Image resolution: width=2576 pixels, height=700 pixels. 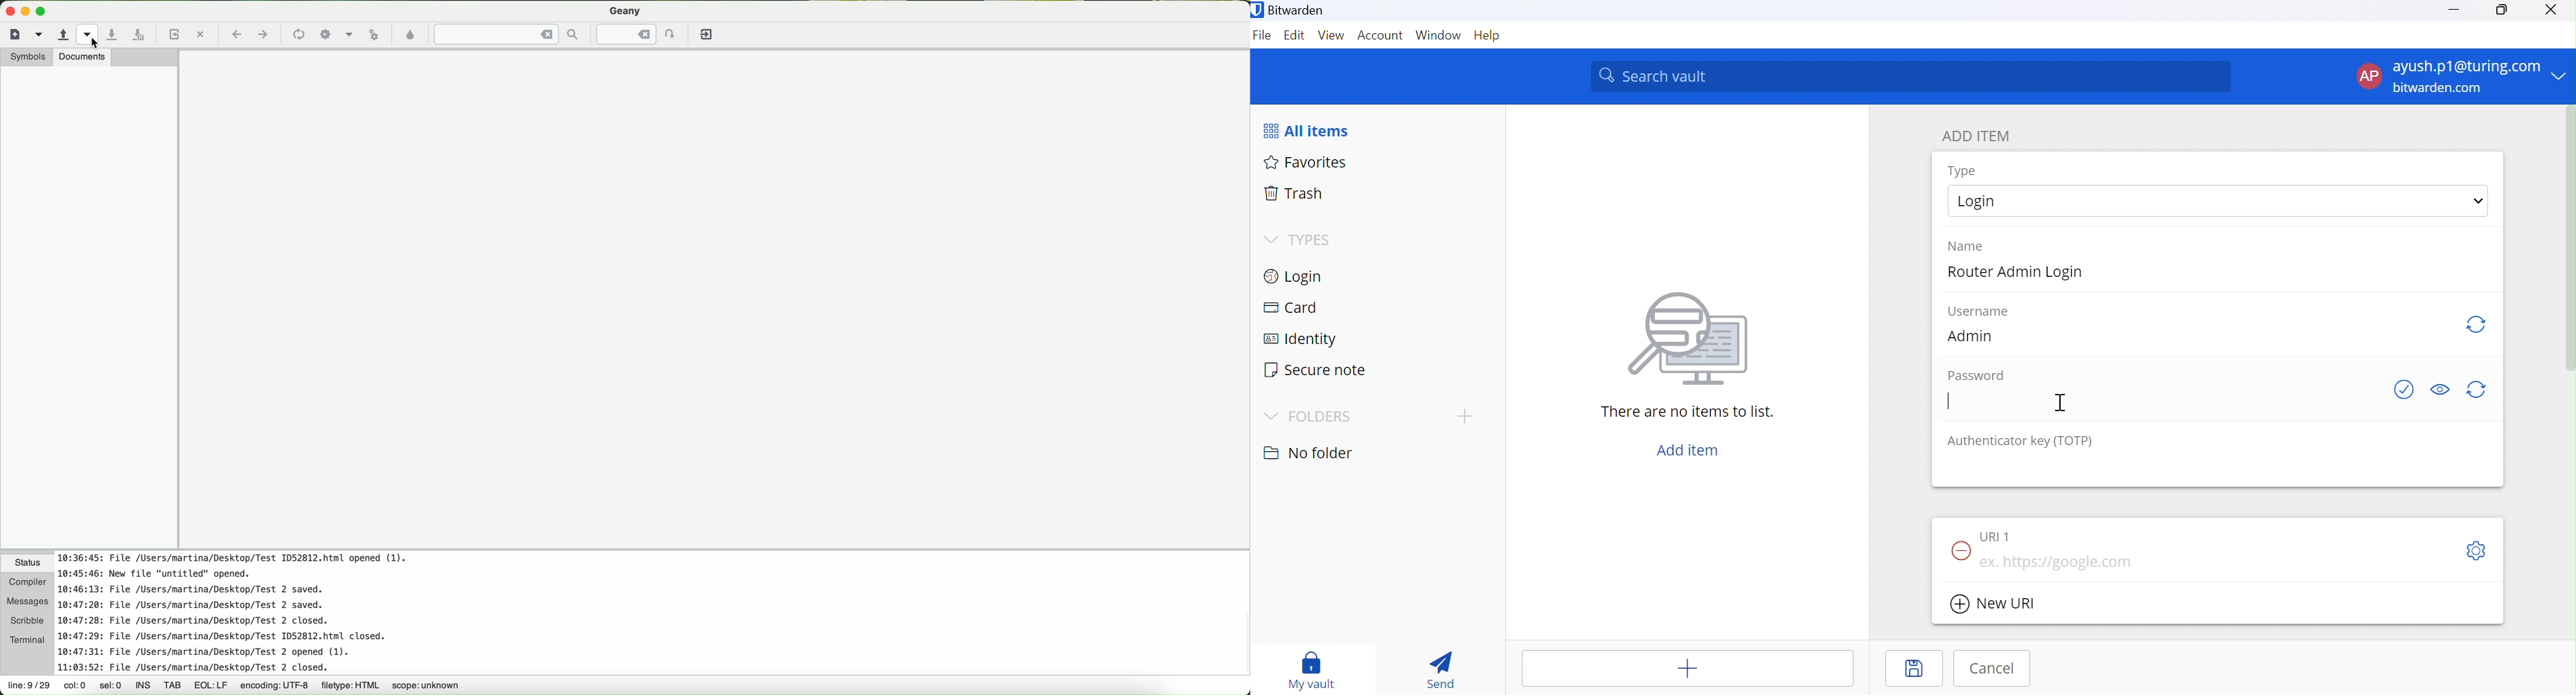 What do you see at coordinates (1331, 37) in the screenshot?
I see `View` at bounding box center [1331, 37].